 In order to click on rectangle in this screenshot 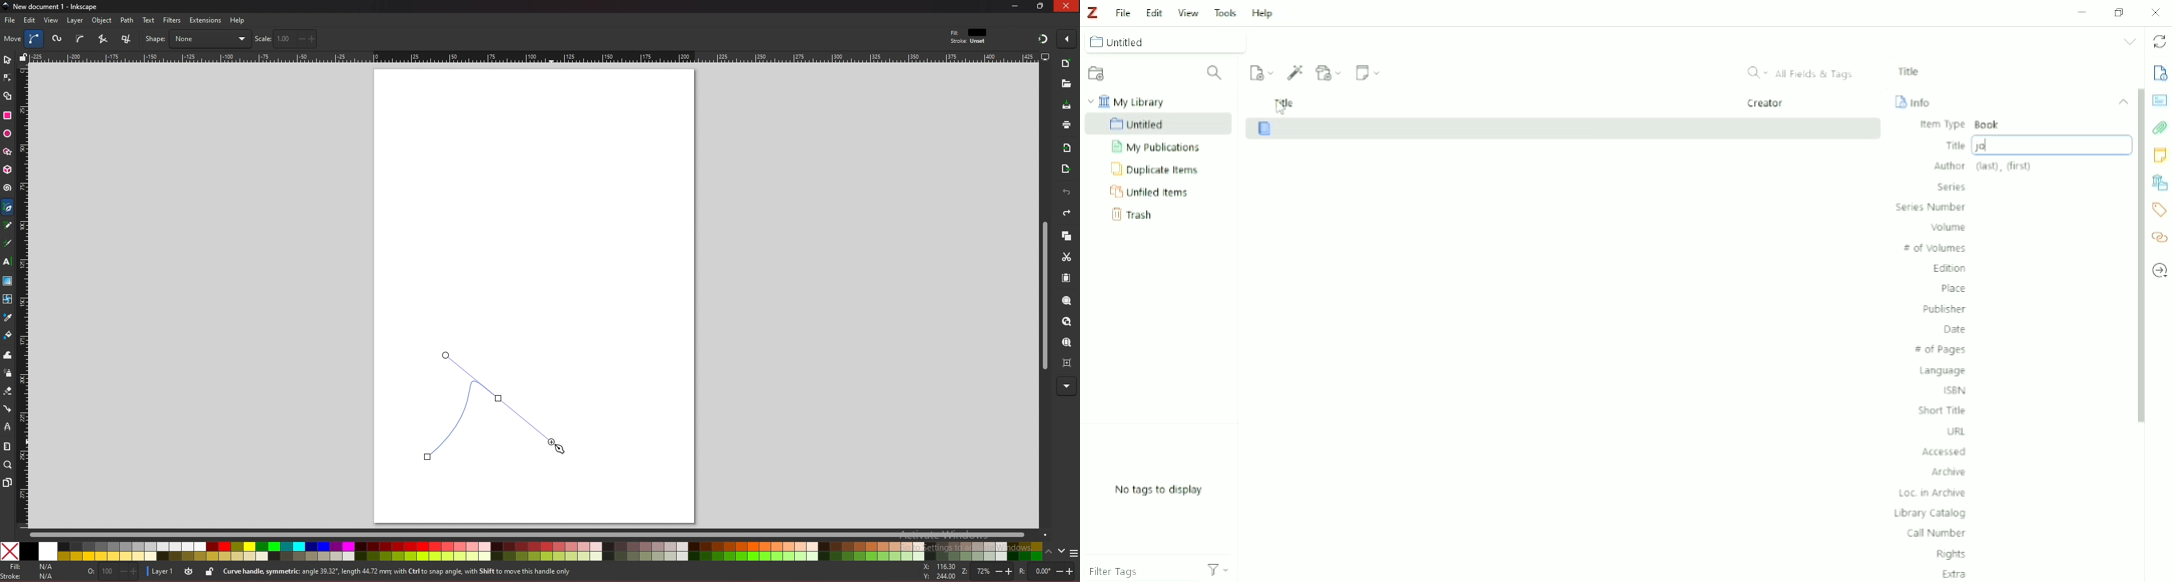, I will do `click(7, 115)`.